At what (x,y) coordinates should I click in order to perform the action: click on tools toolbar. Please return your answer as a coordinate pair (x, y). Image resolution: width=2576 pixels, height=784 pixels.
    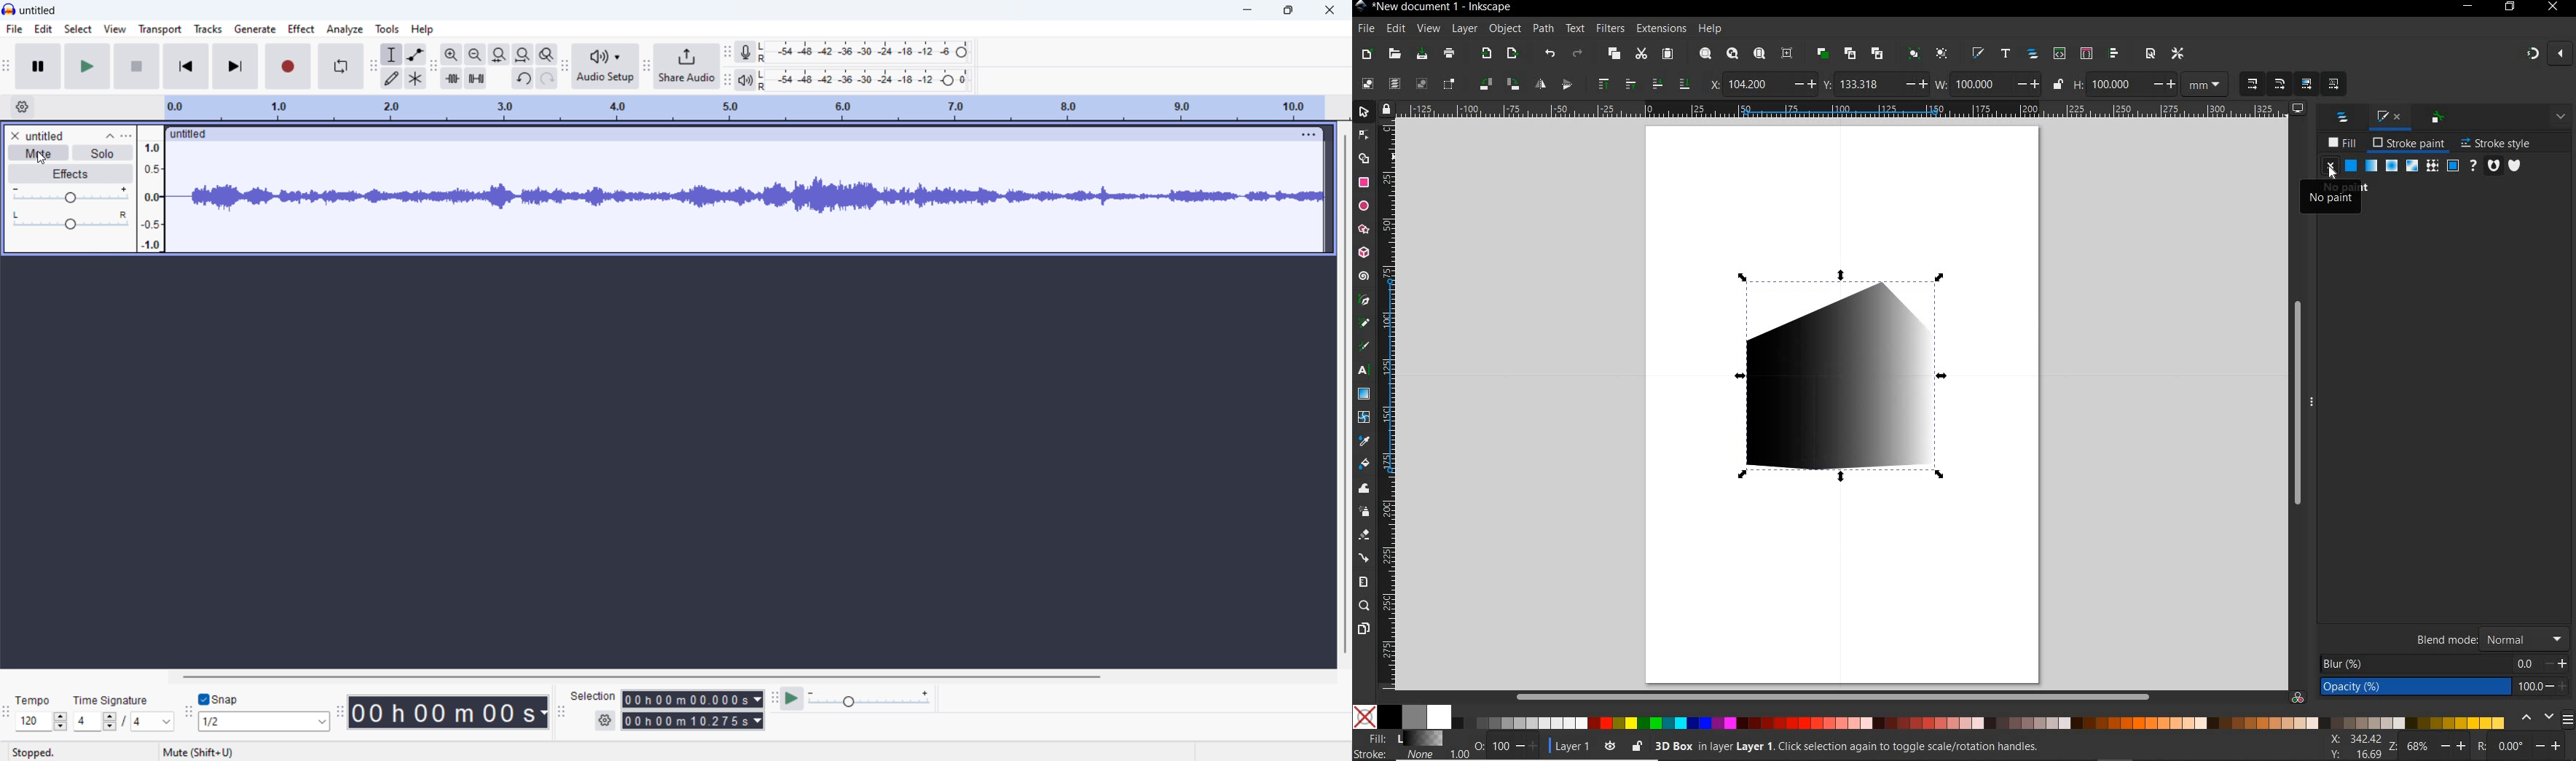
    Looking at the image, I should click on (373, 66).